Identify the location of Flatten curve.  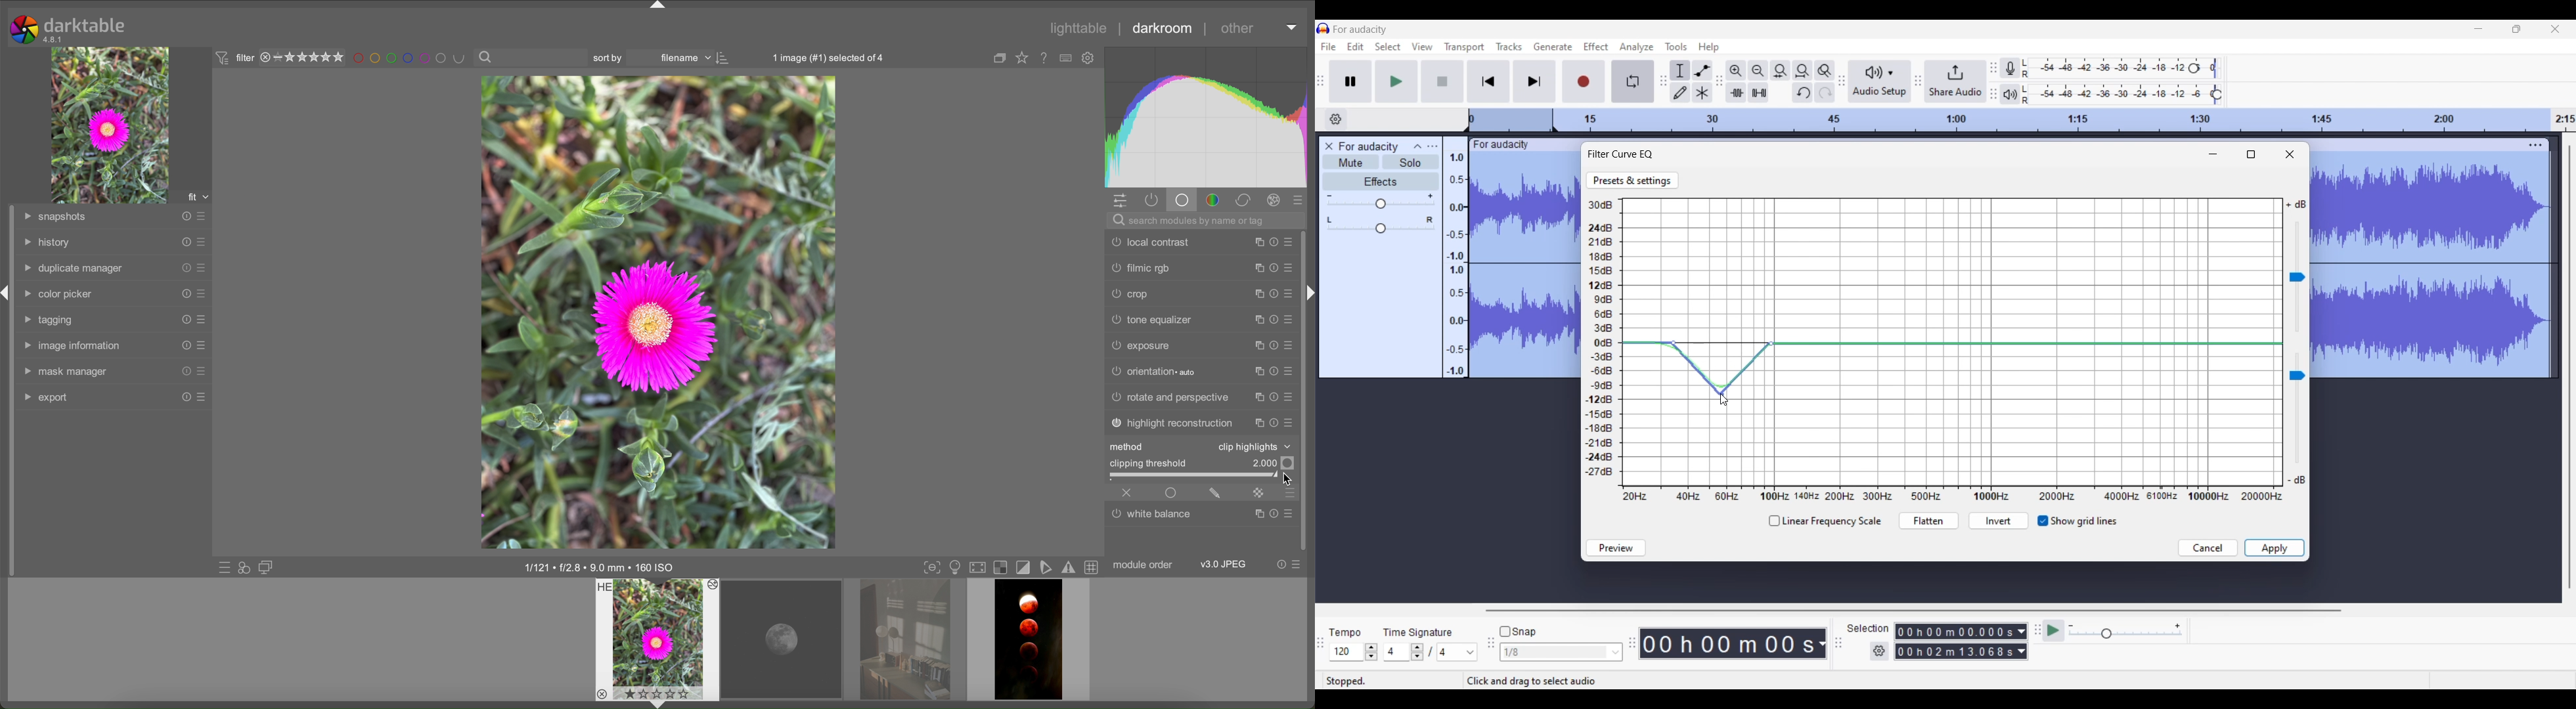
(1928, 521).